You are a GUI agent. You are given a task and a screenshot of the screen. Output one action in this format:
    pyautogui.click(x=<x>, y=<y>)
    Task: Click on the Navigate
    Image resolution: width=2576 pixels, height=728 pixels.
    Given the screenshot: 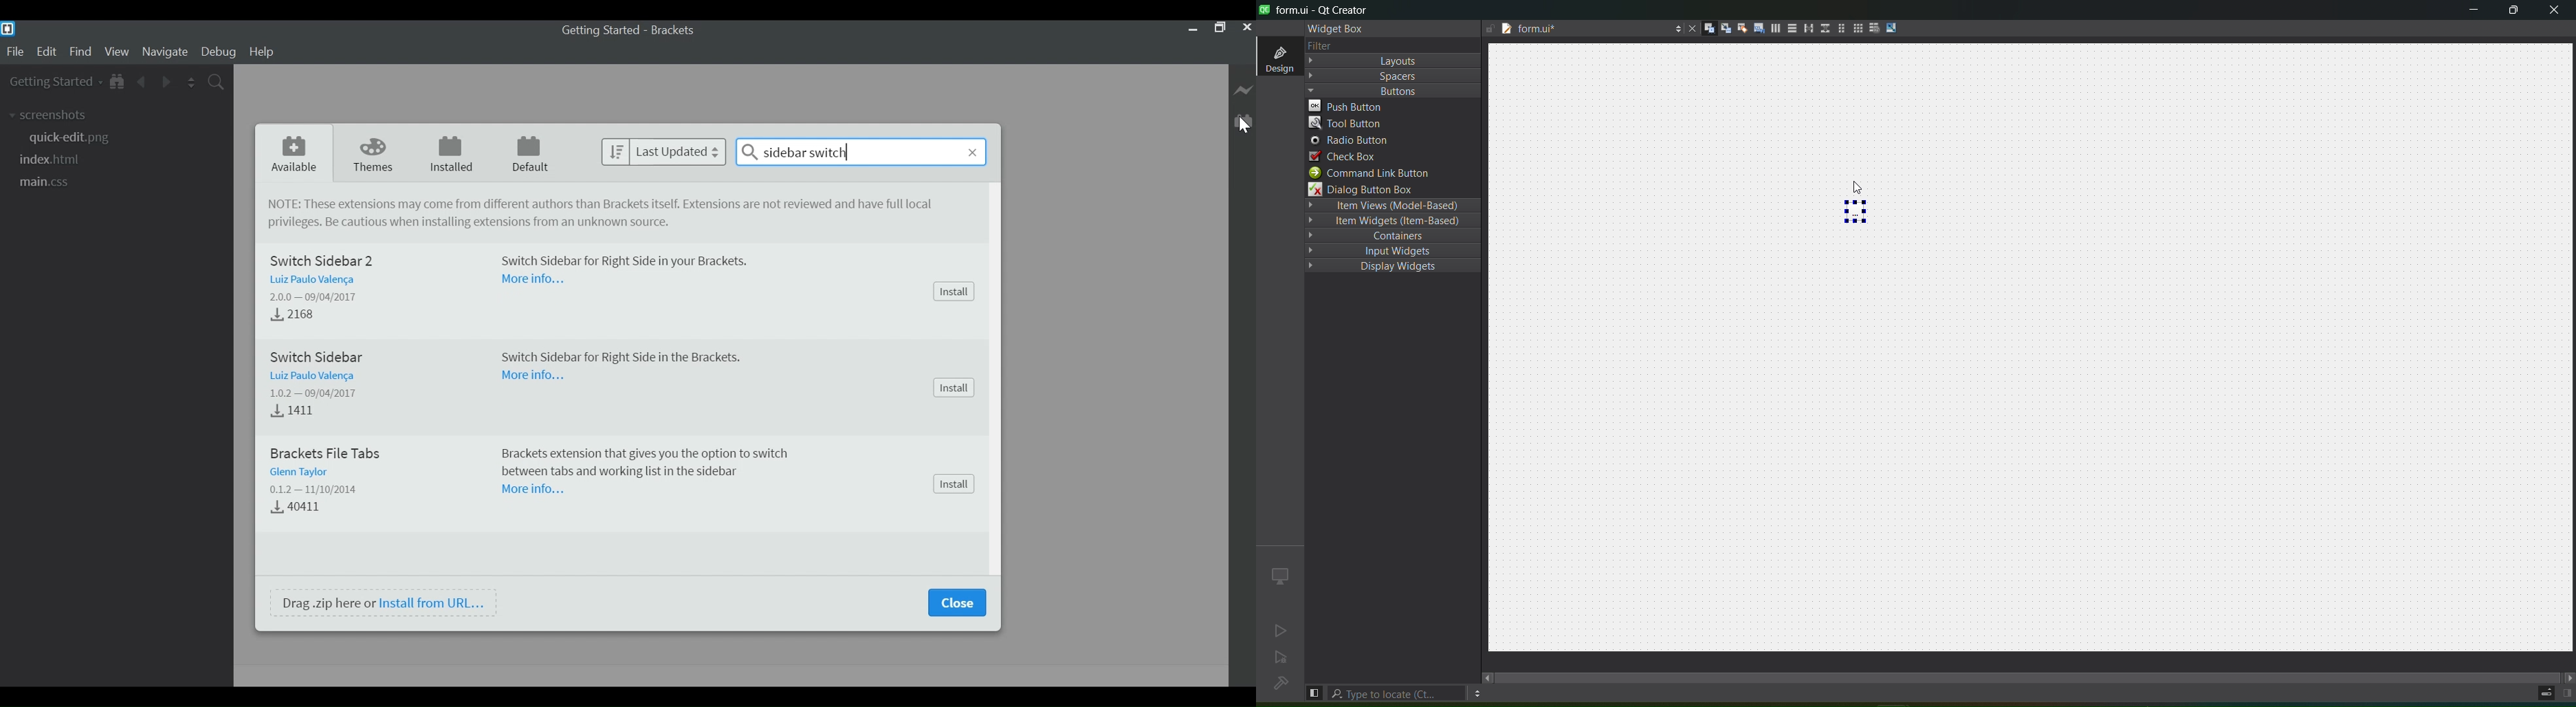 What is the action you would take?
    pyautogui.click(x=166, y=52)
    